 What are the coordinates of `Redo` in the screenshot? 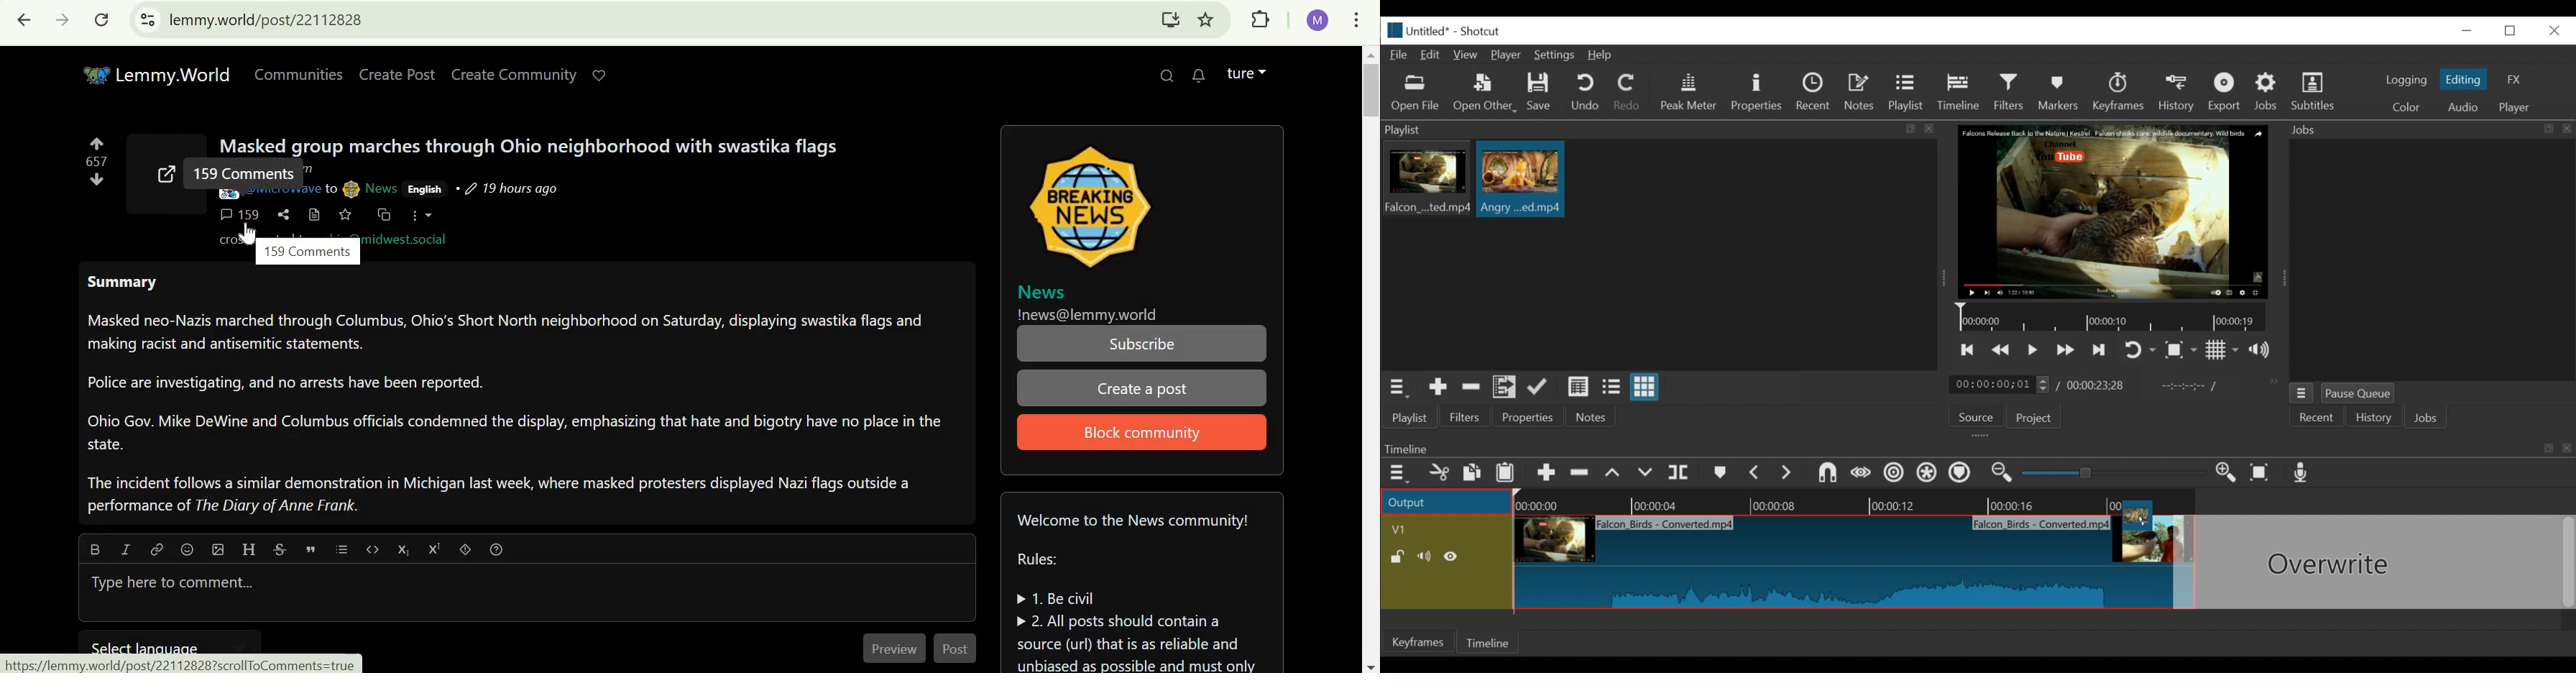 It's located at (1627, 94).